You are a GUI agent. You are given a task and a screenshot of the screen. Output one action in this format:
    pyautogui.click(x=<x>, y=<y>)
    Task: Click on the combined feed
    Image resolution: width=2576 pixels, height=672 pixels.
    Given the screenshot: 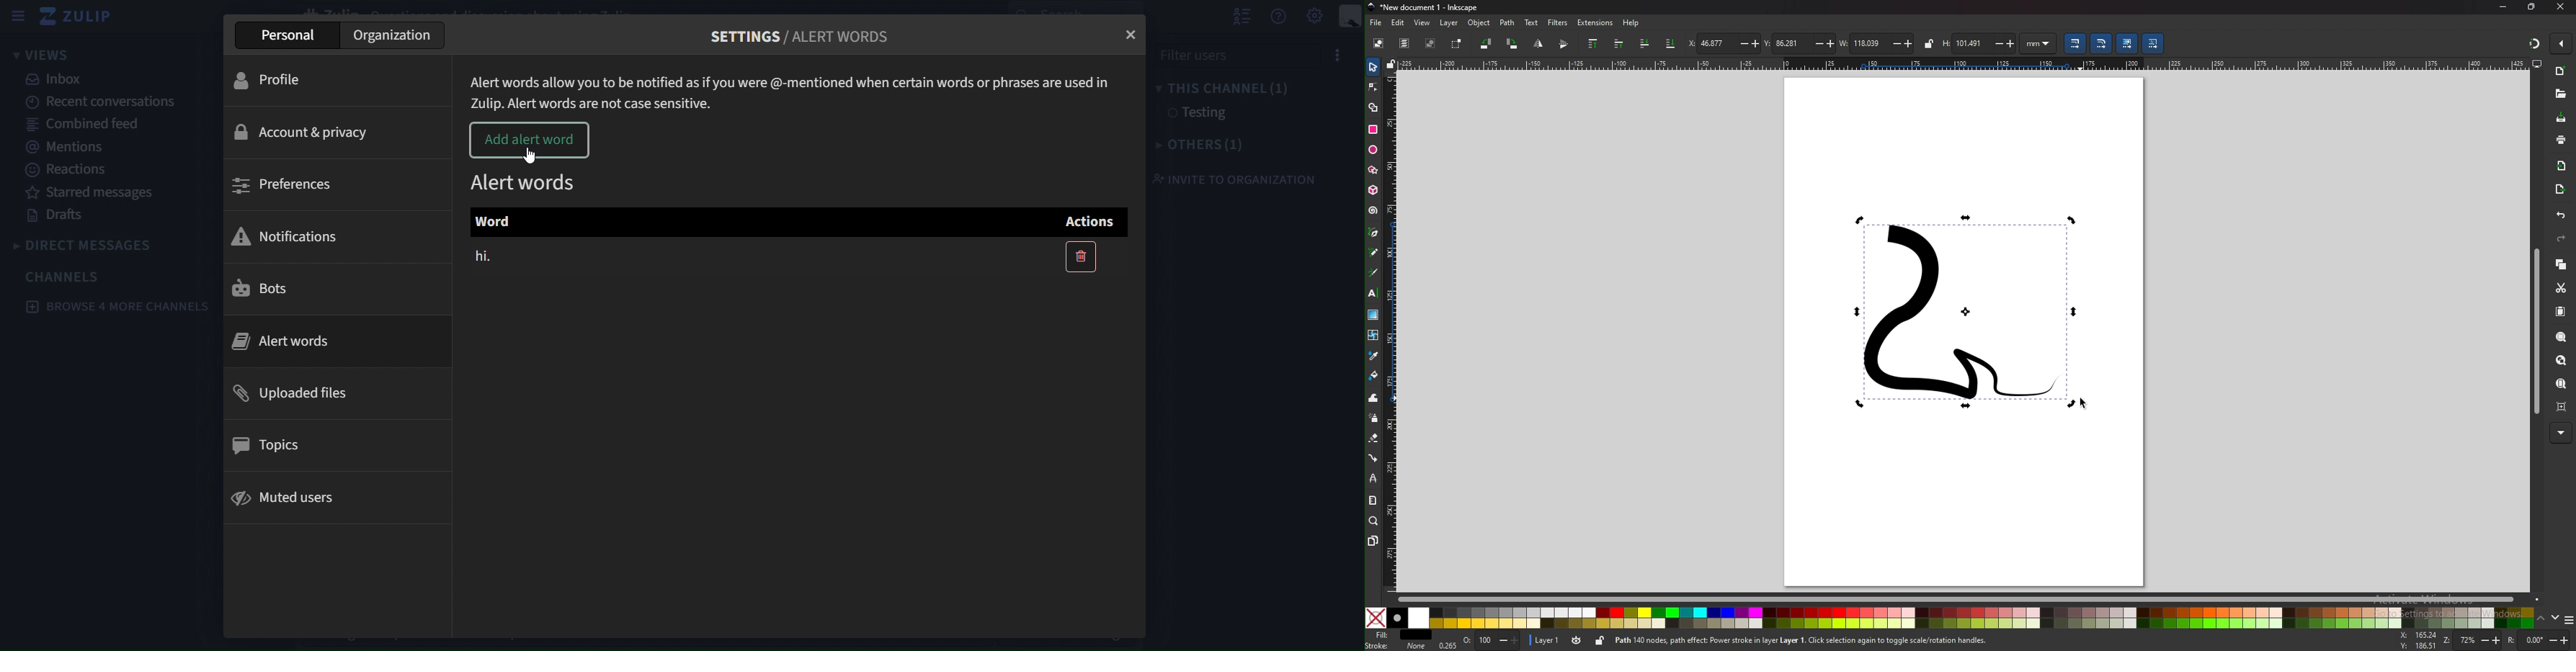 What is the action you would take?
    pyautogui.click(x=89, y=125)
    